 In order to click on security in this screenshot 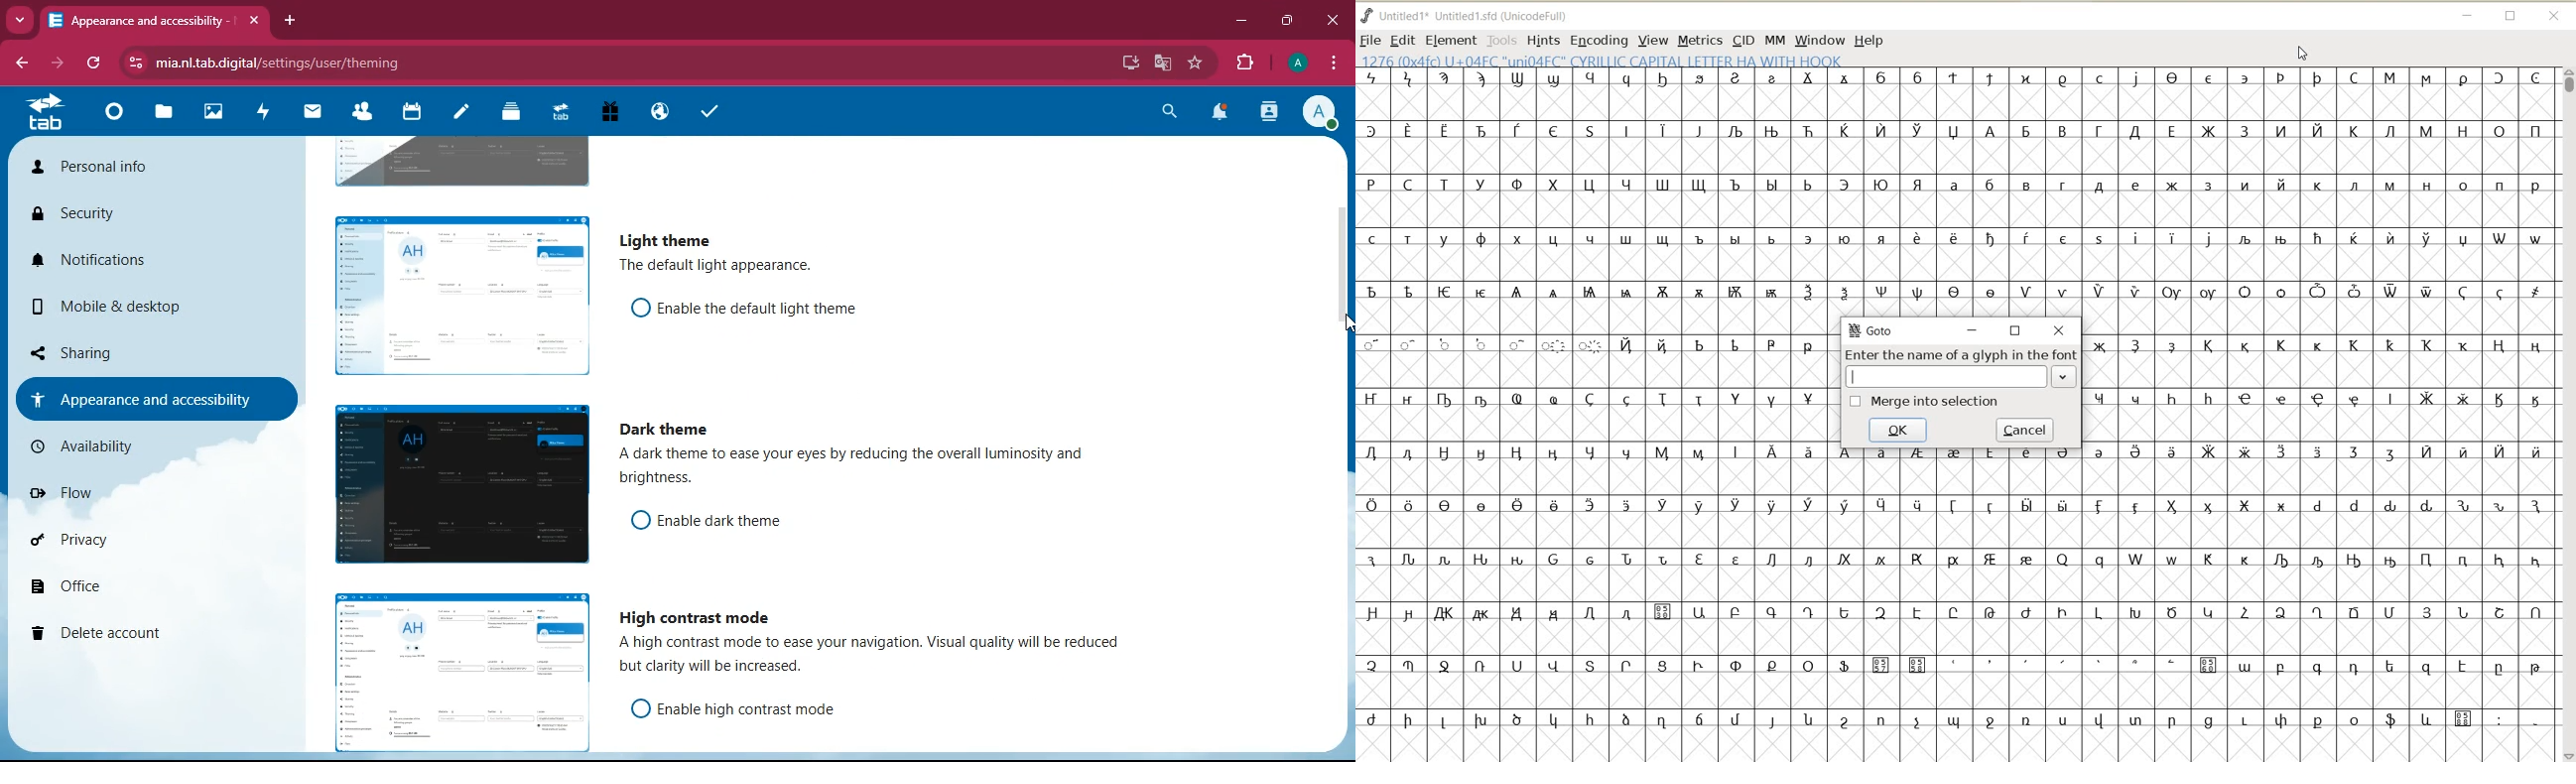, I will do `click(99, 215)`.